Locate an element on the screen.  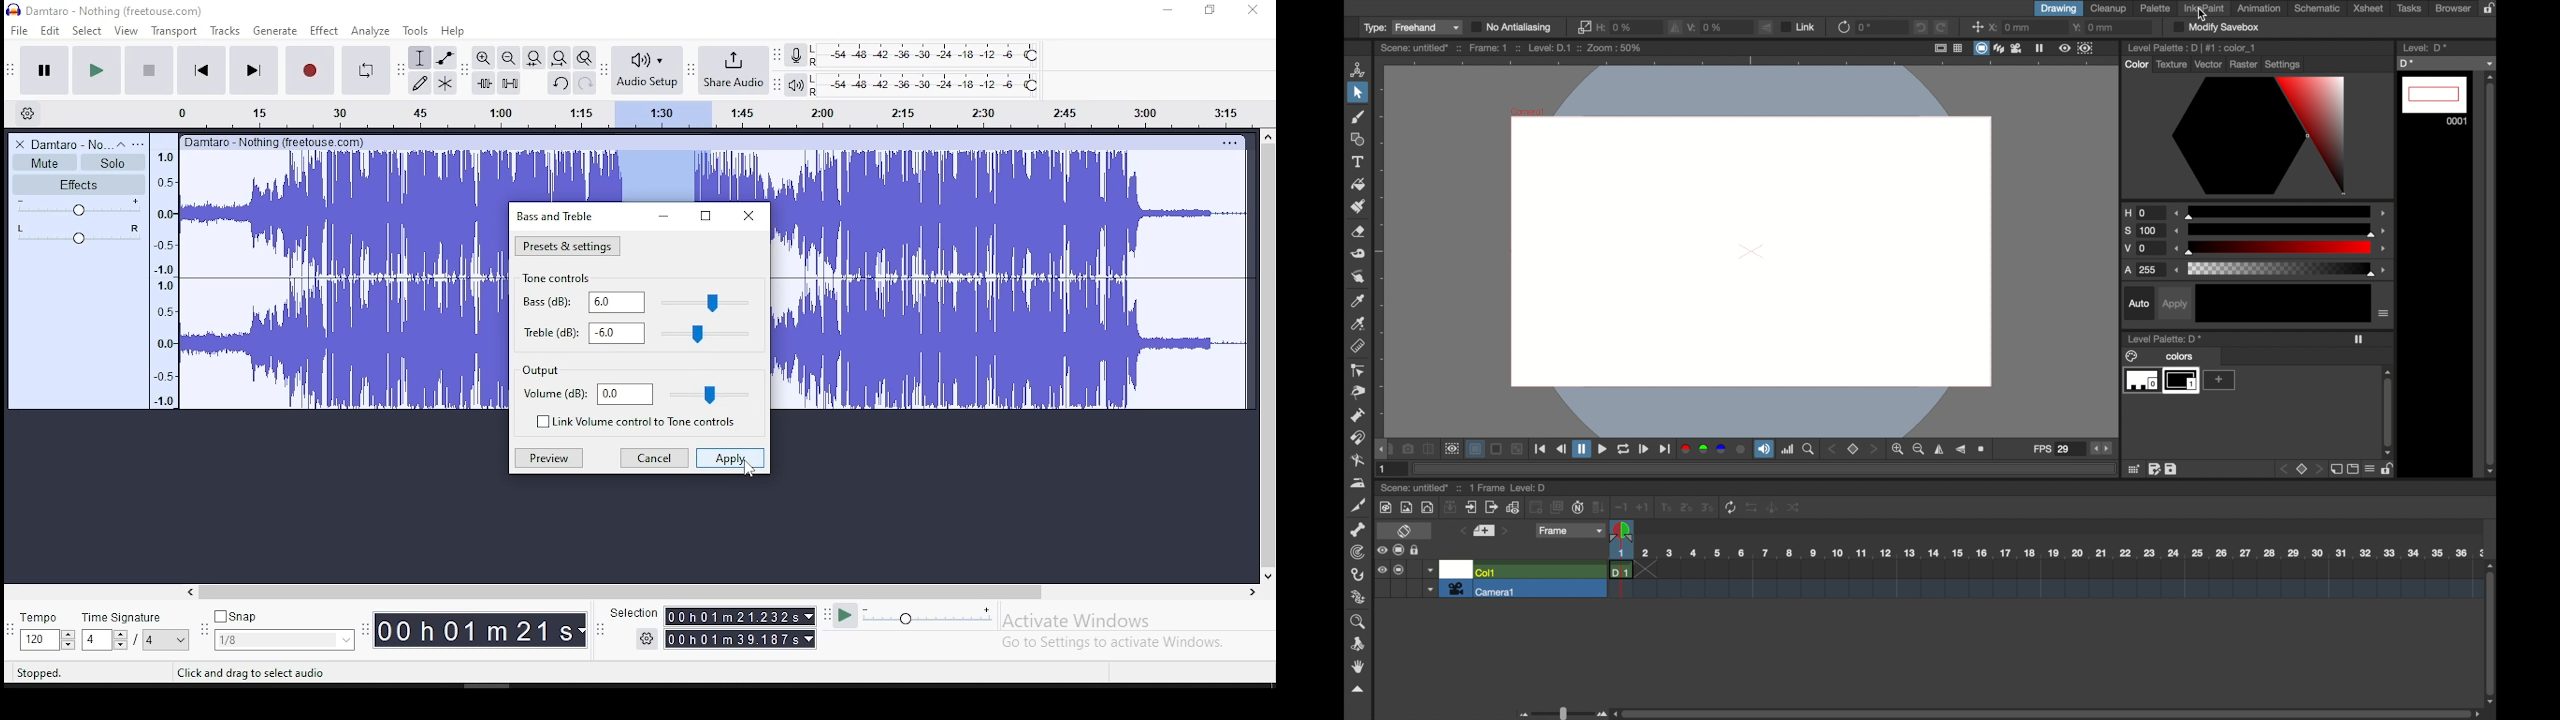
drop down is located at coordinates (119, 640).